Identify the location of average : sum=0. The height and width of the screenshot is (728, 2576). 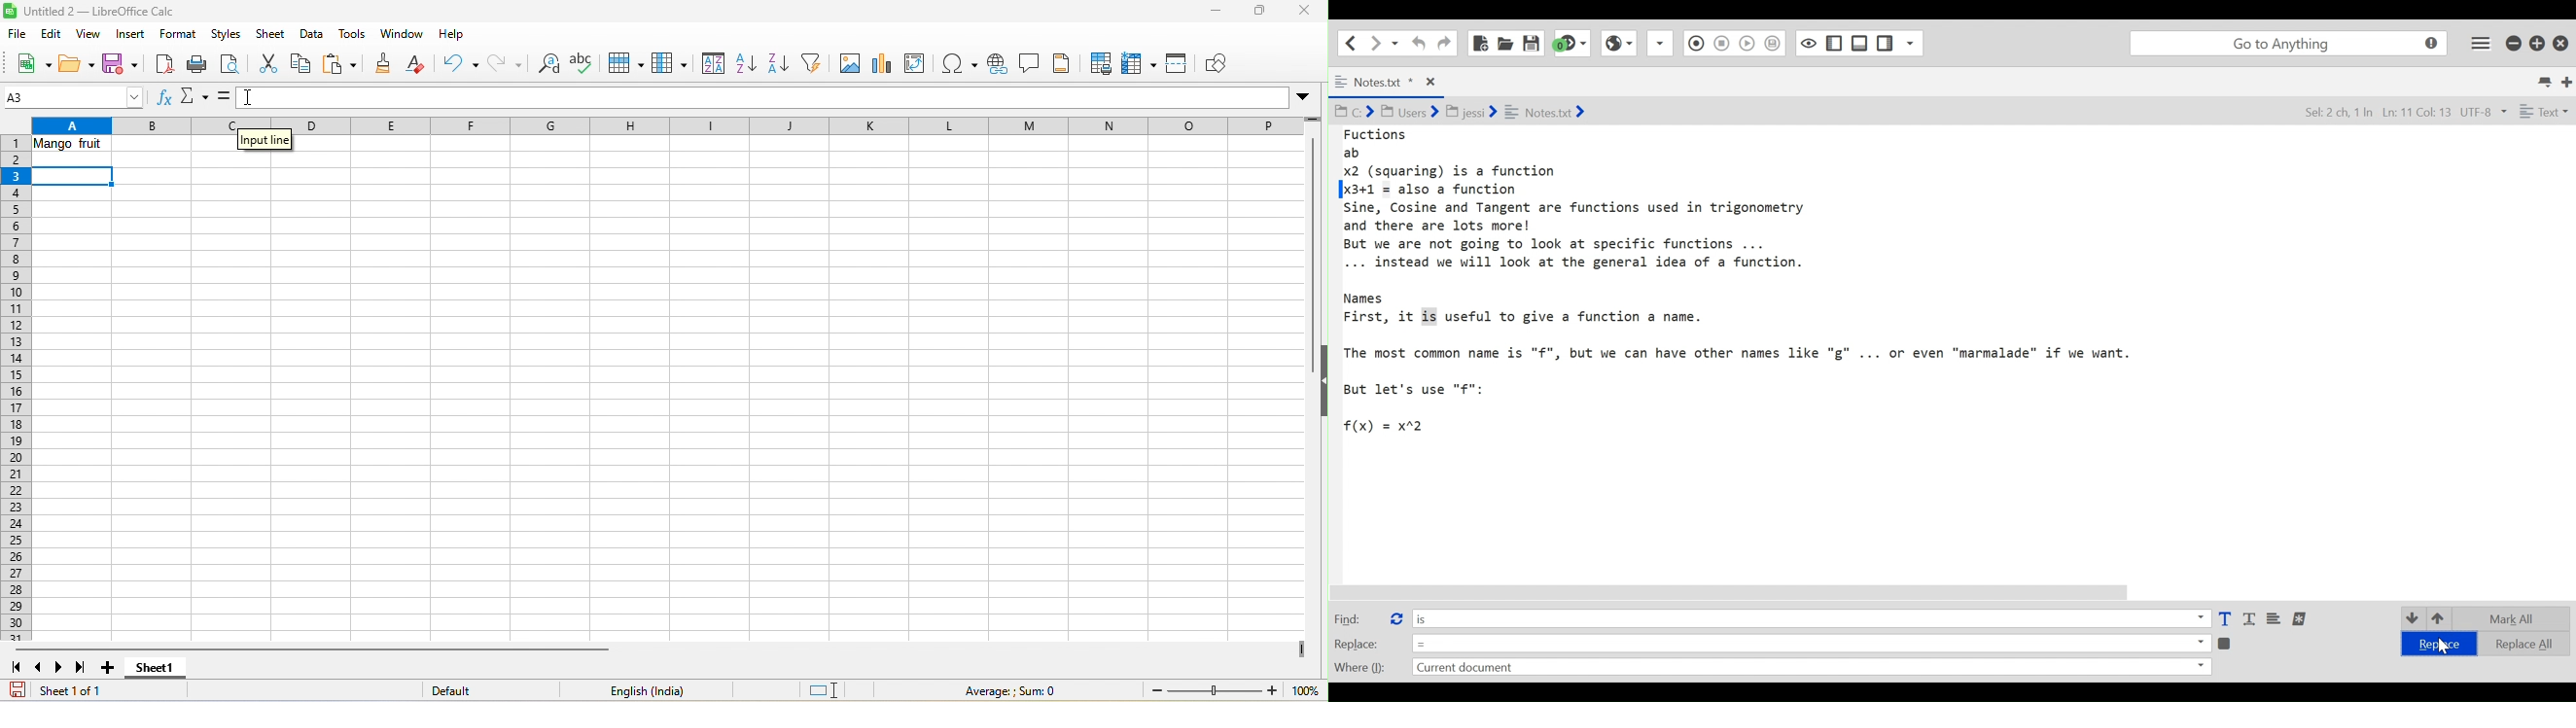
(1016, 691).